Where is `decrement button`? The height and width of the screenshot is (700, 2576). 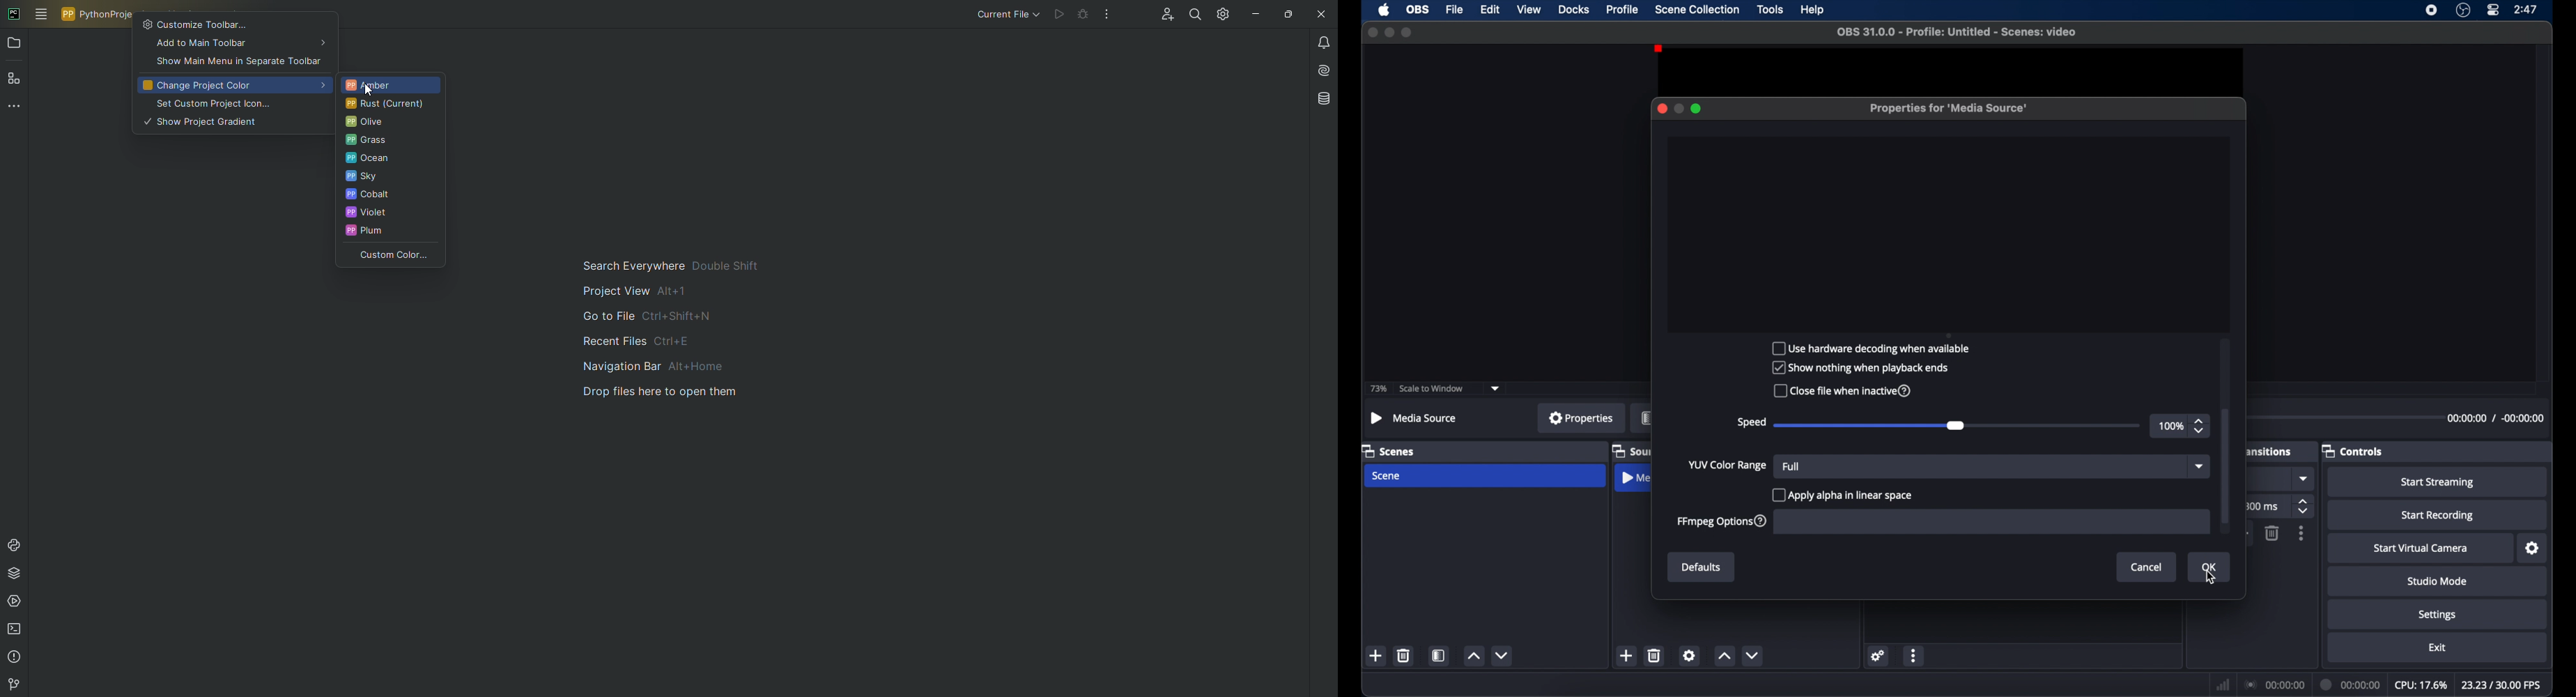 decrement button is located at coordinates (1752, 655).